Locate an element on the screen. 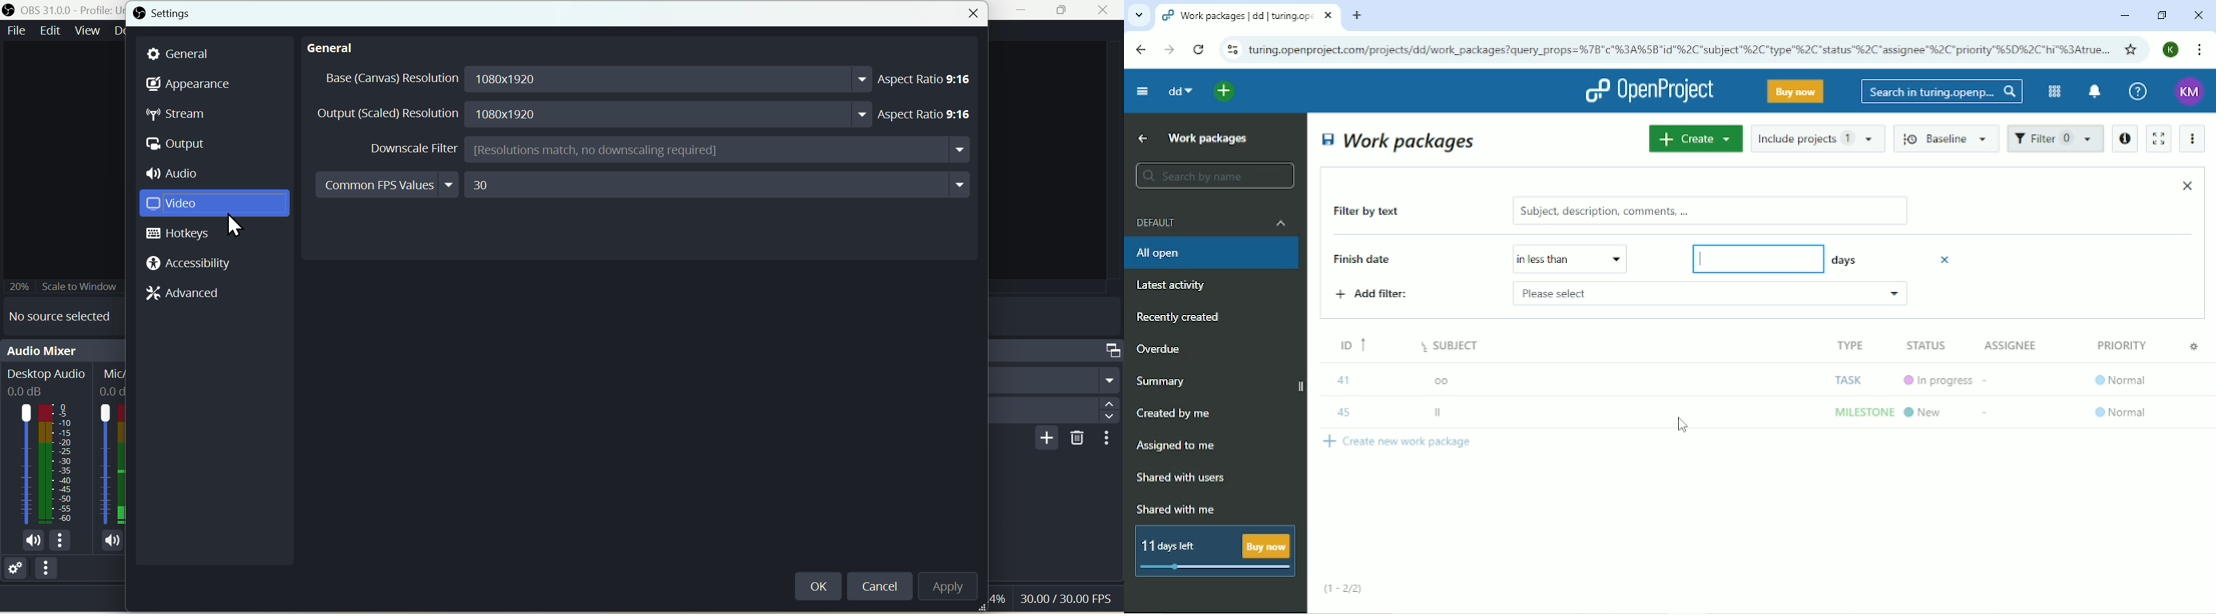 This screenshot has width=2240, height=616. Base resolution is located at coordinates (593, 80).